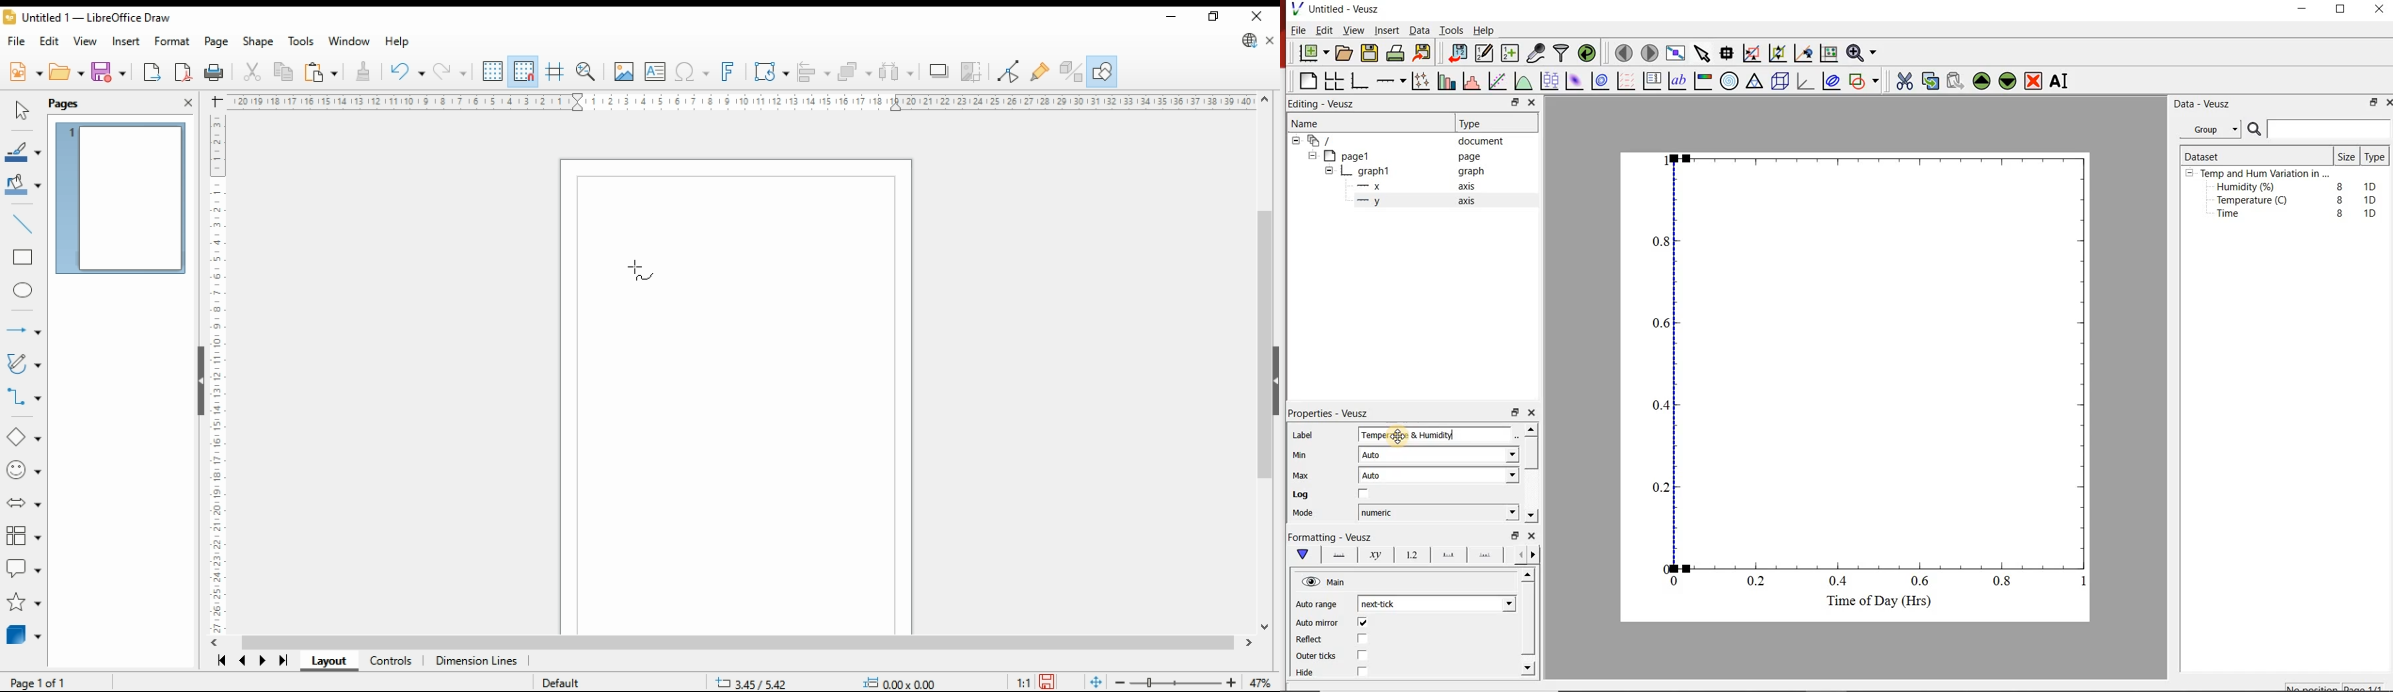 This screenshot has height=700, width=2408. What do you see at coordinates (524, 71) in the screenshot?
I see `snap to grids` at bounding box center [524, 71].